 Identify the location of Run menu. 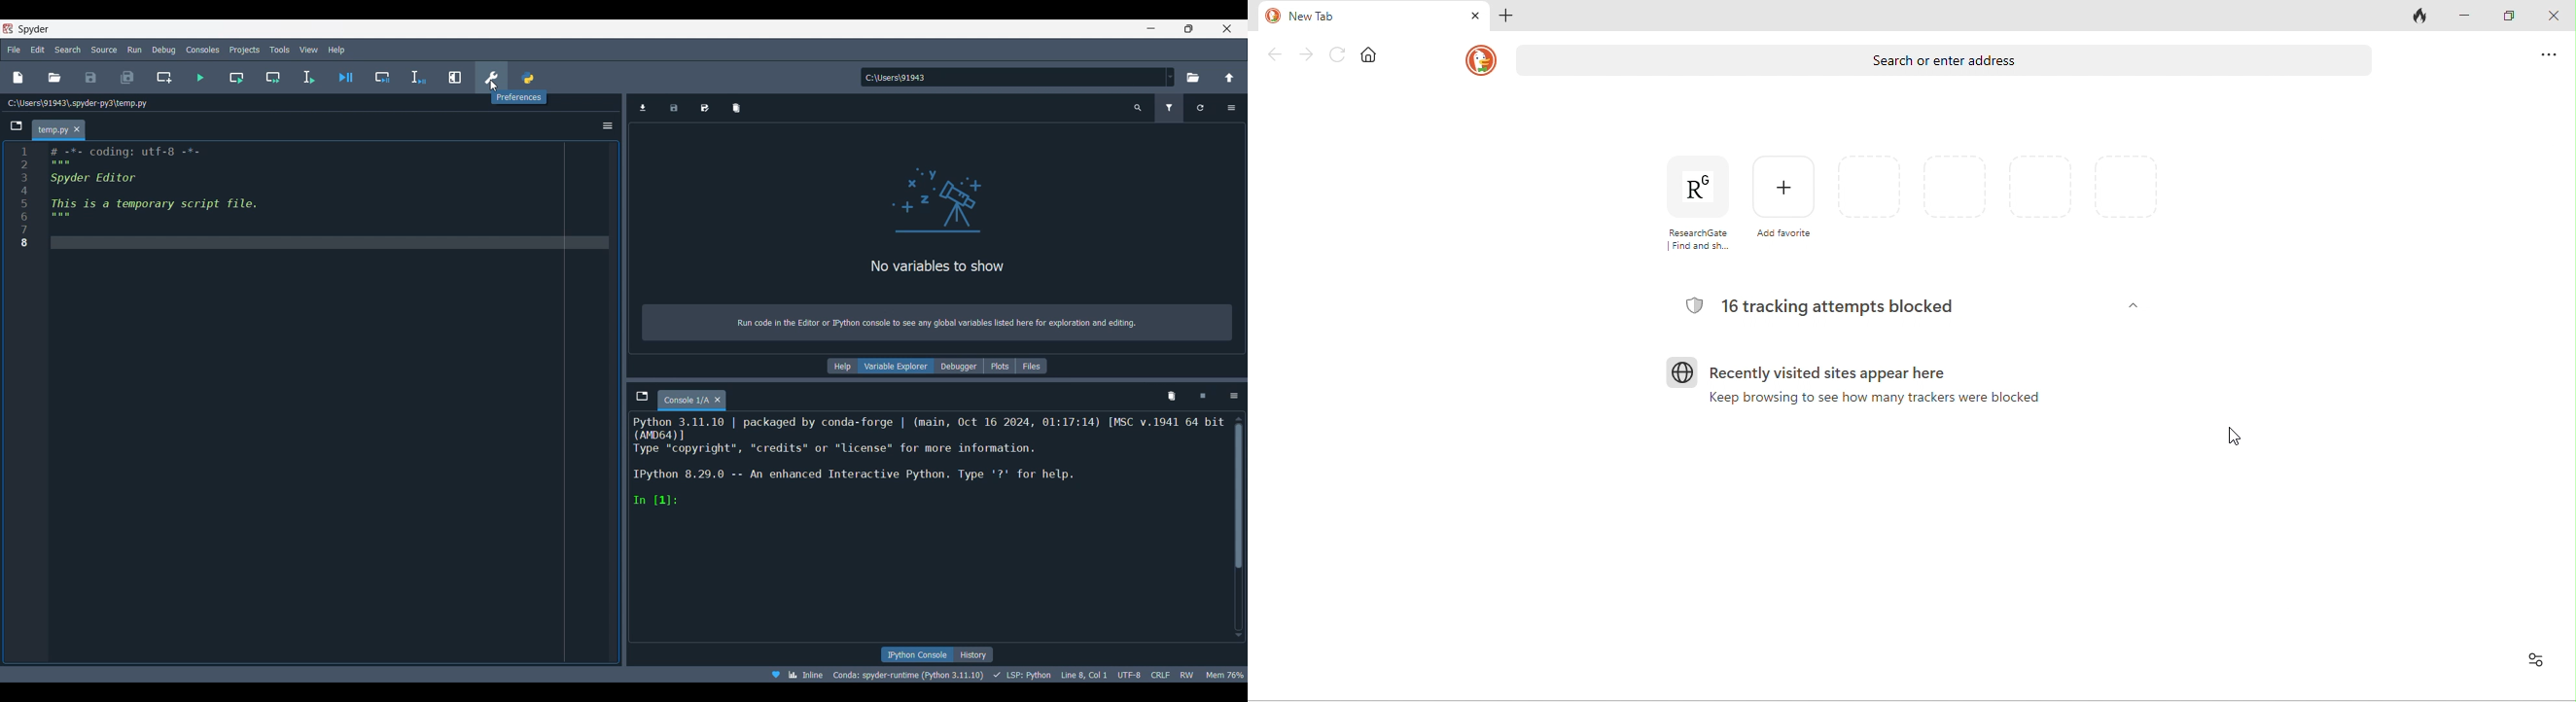
(135, 49).